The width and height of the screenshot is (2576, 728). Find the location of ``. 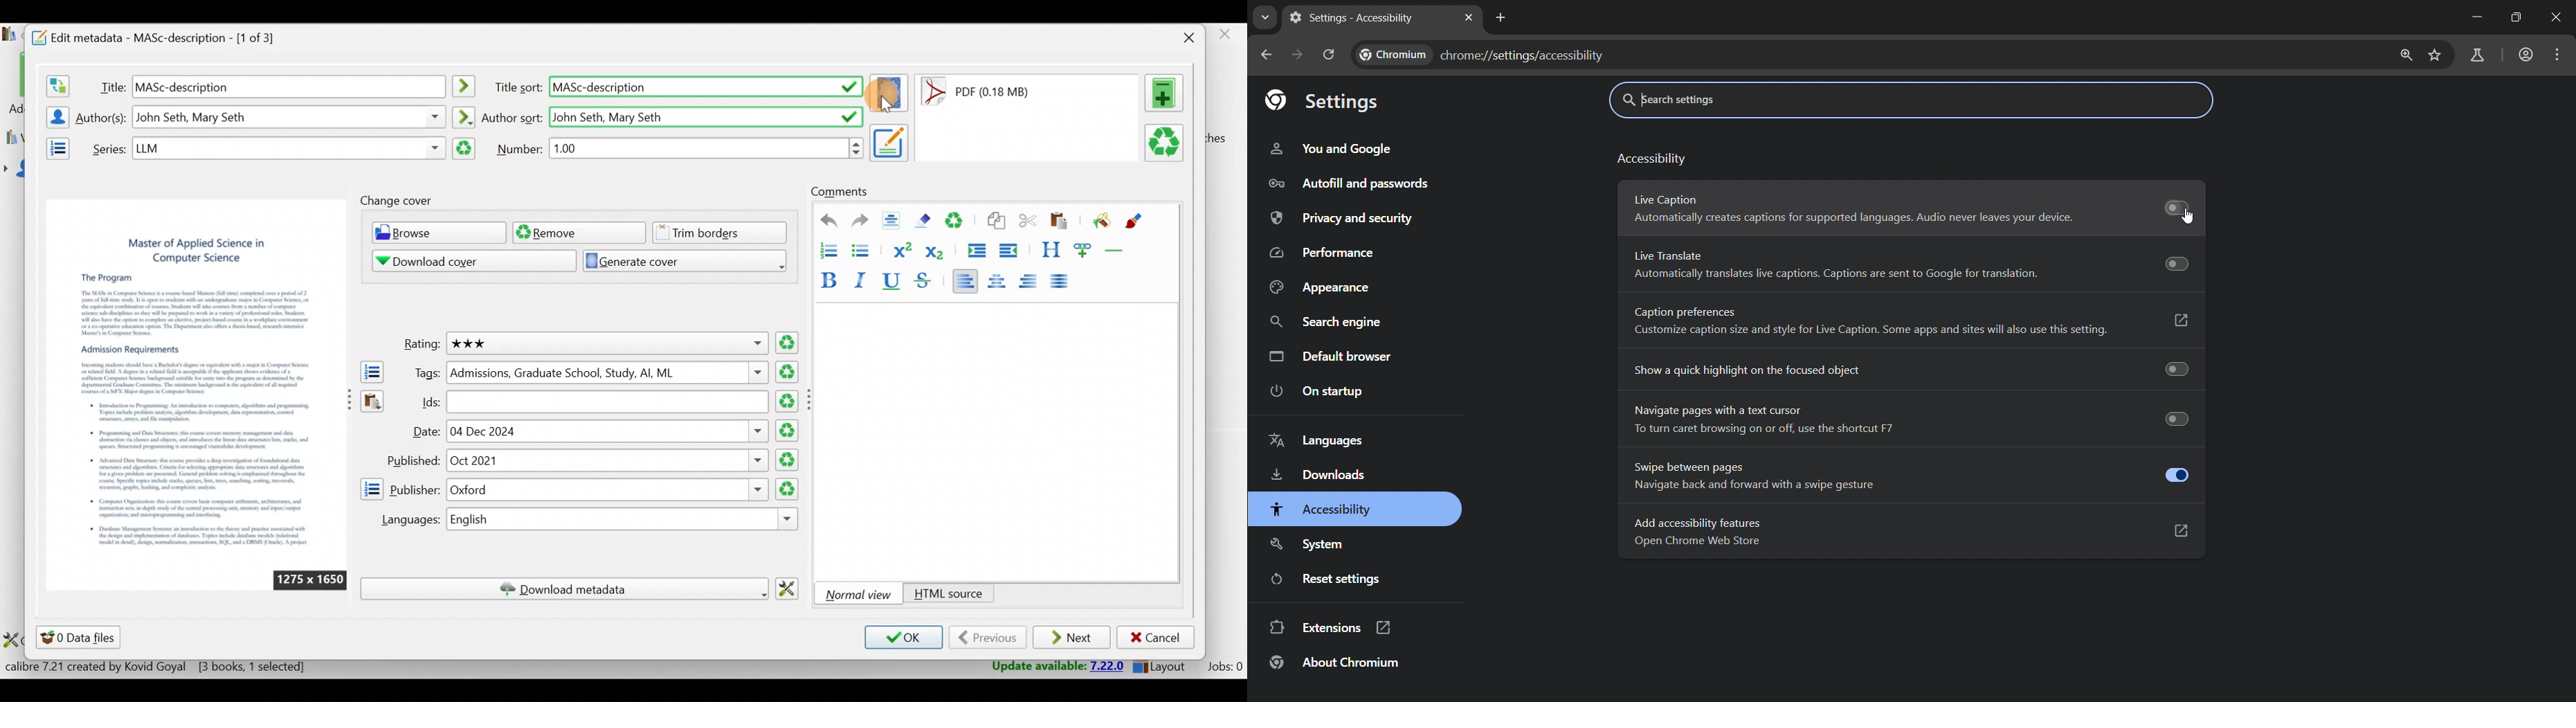

 is located at coordinates (708, 148).